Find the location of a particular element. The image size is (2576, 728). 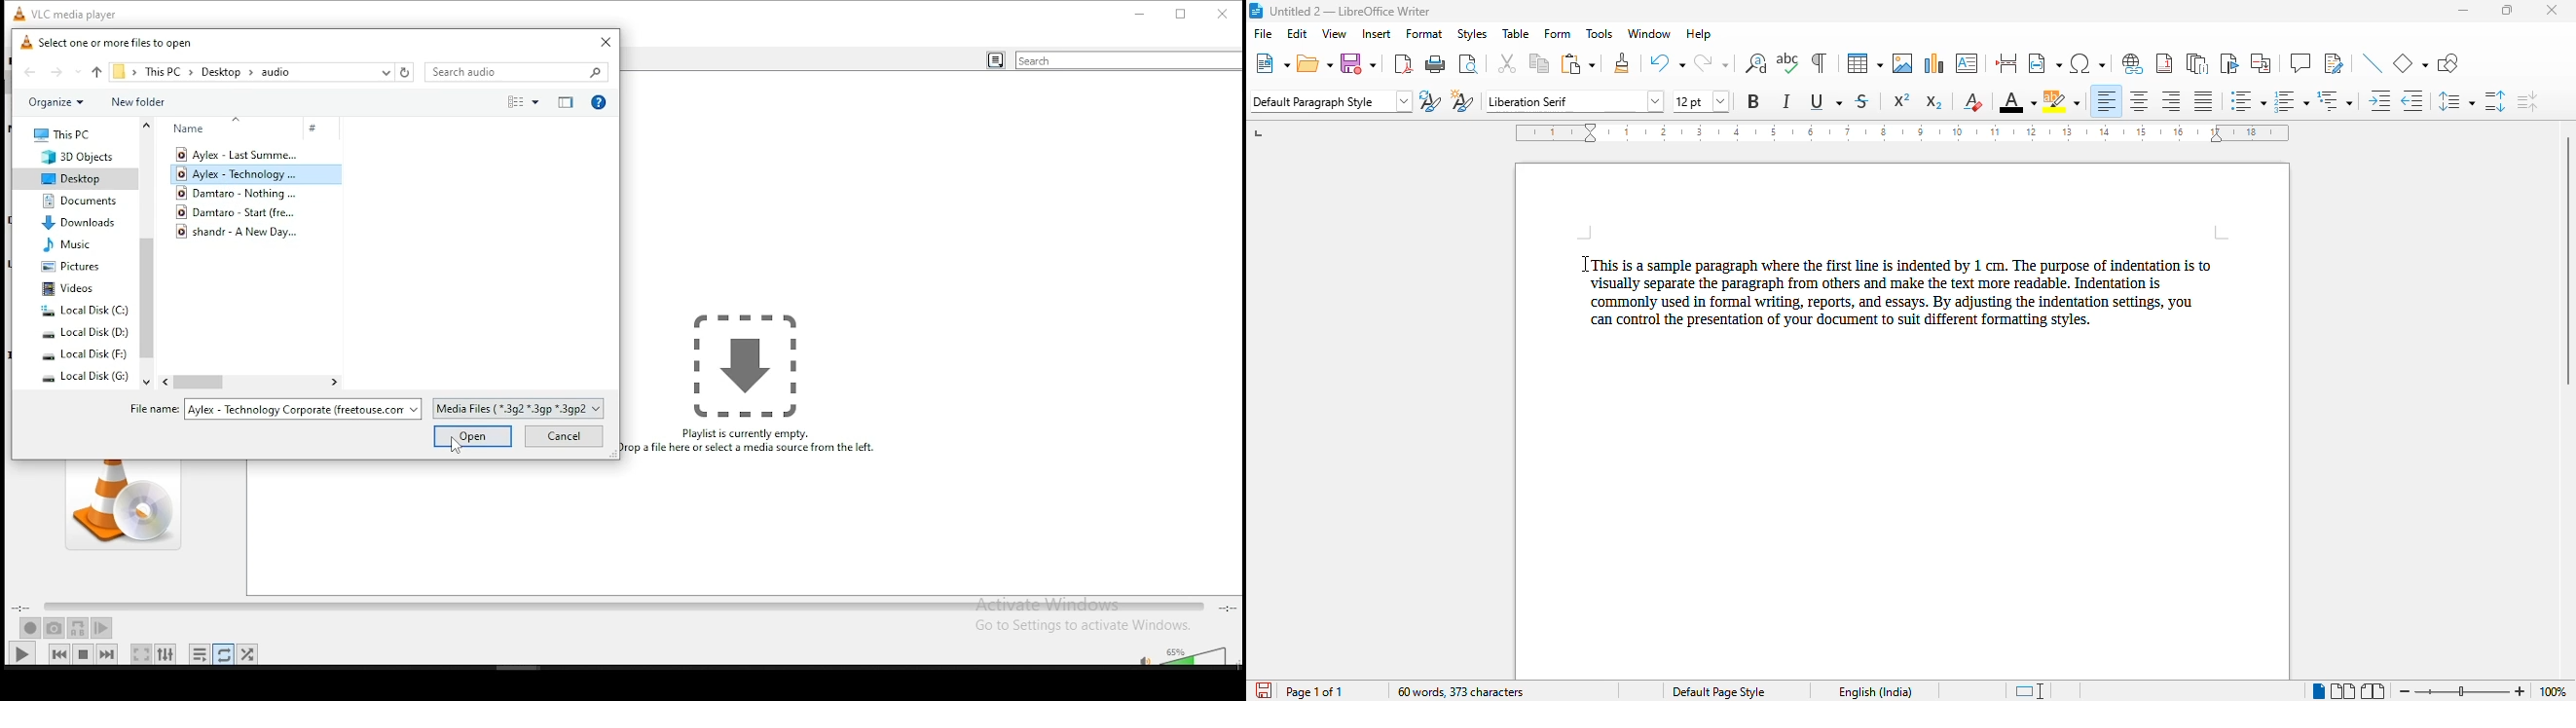

system drive 2 is located at coordinates (86, 333).